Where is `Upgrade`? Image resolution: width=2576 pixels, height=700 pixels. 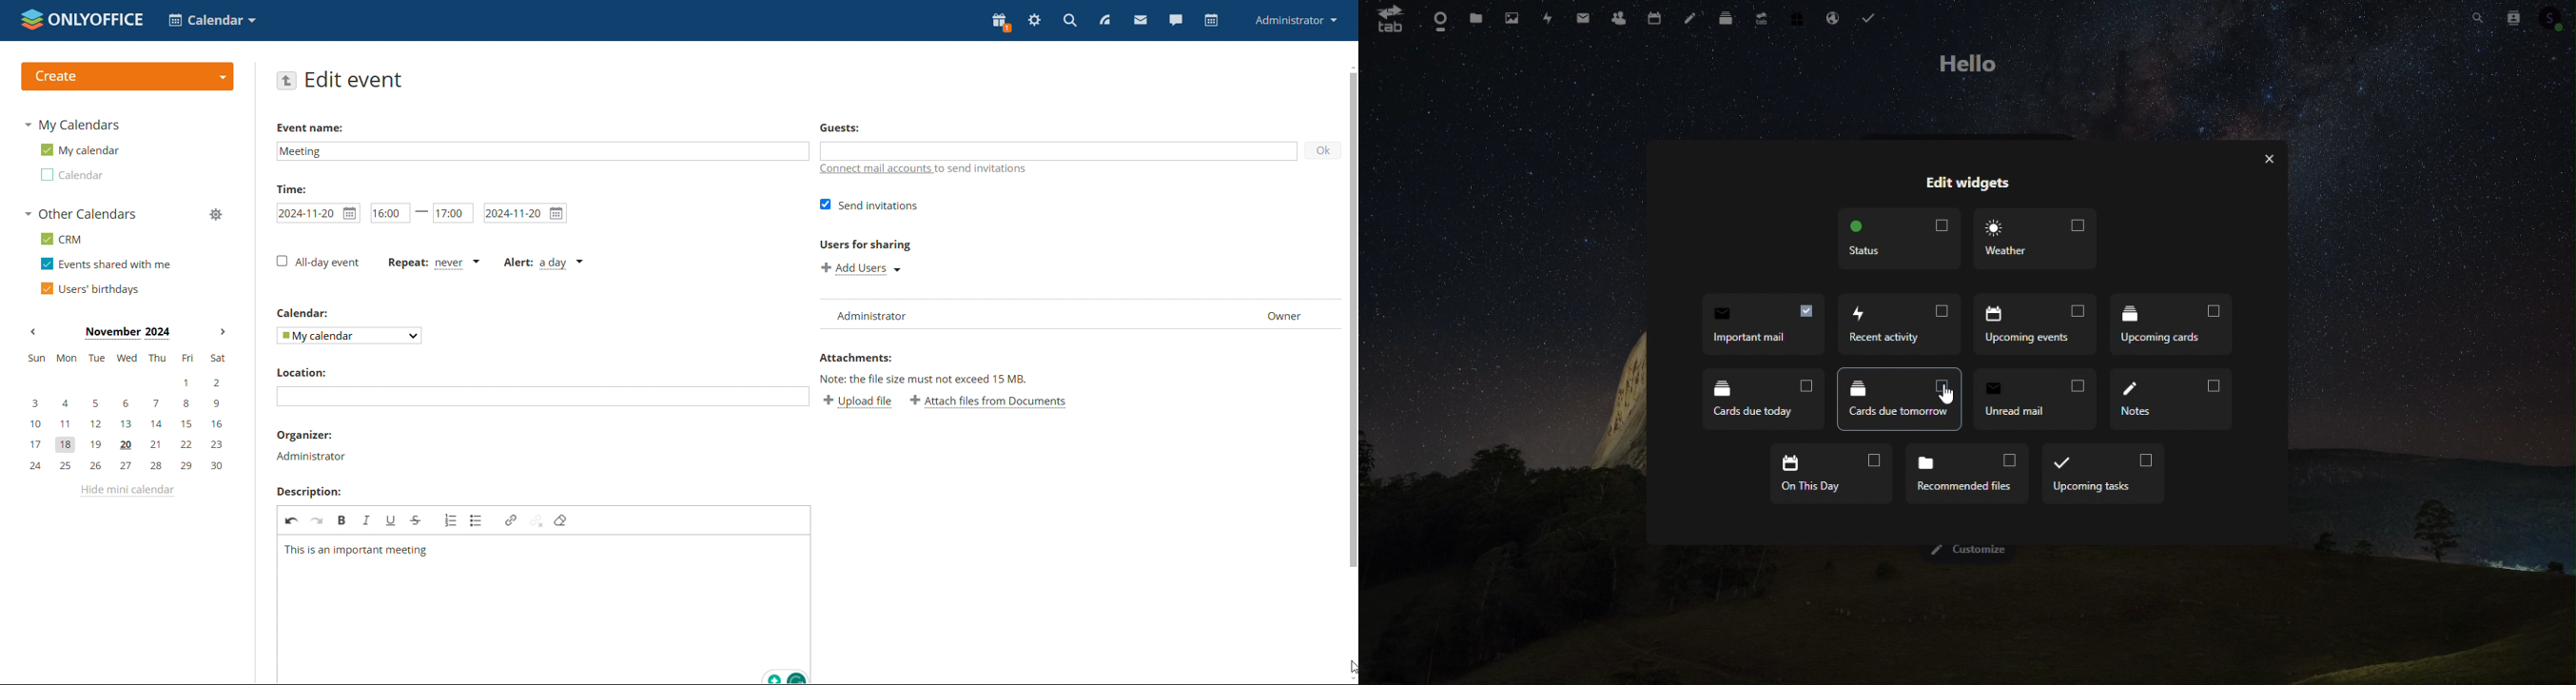 Upgrade is located at coordinates (1757, 17).